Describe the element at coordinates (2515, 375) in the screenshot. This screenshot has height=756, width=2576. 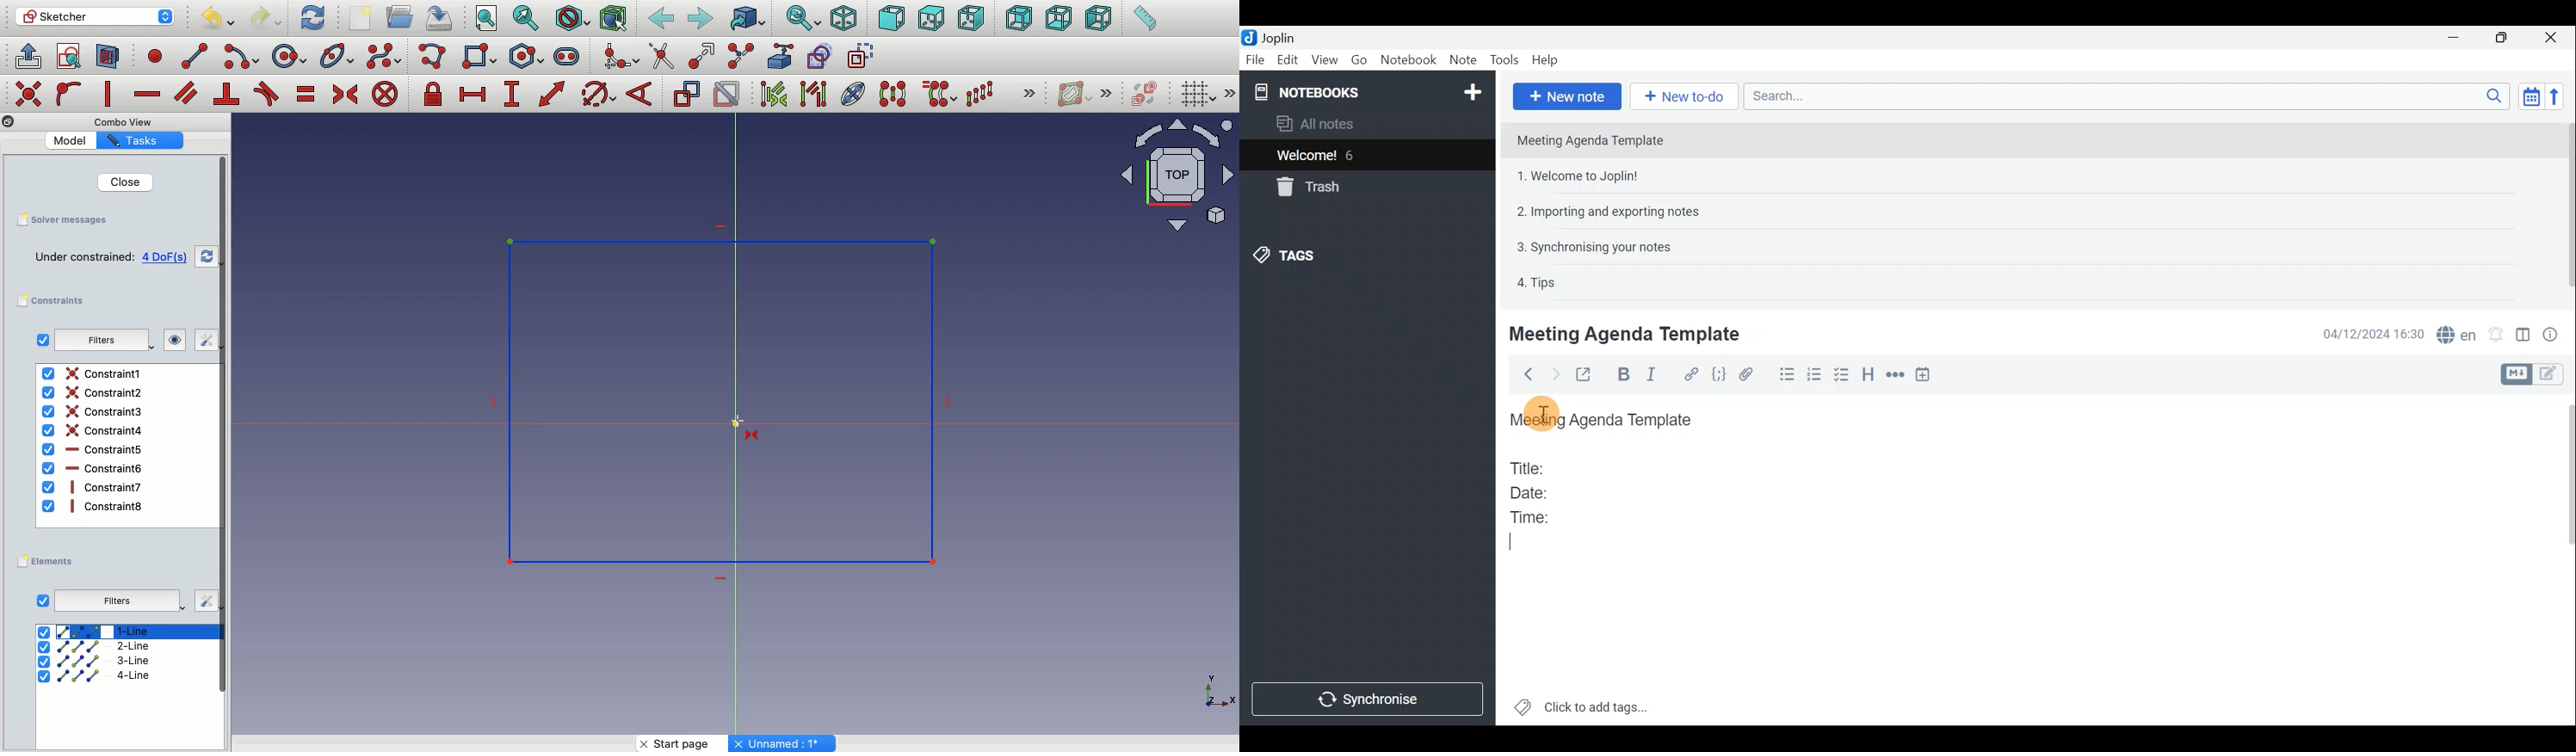
I see `Toggle editors` at that location.